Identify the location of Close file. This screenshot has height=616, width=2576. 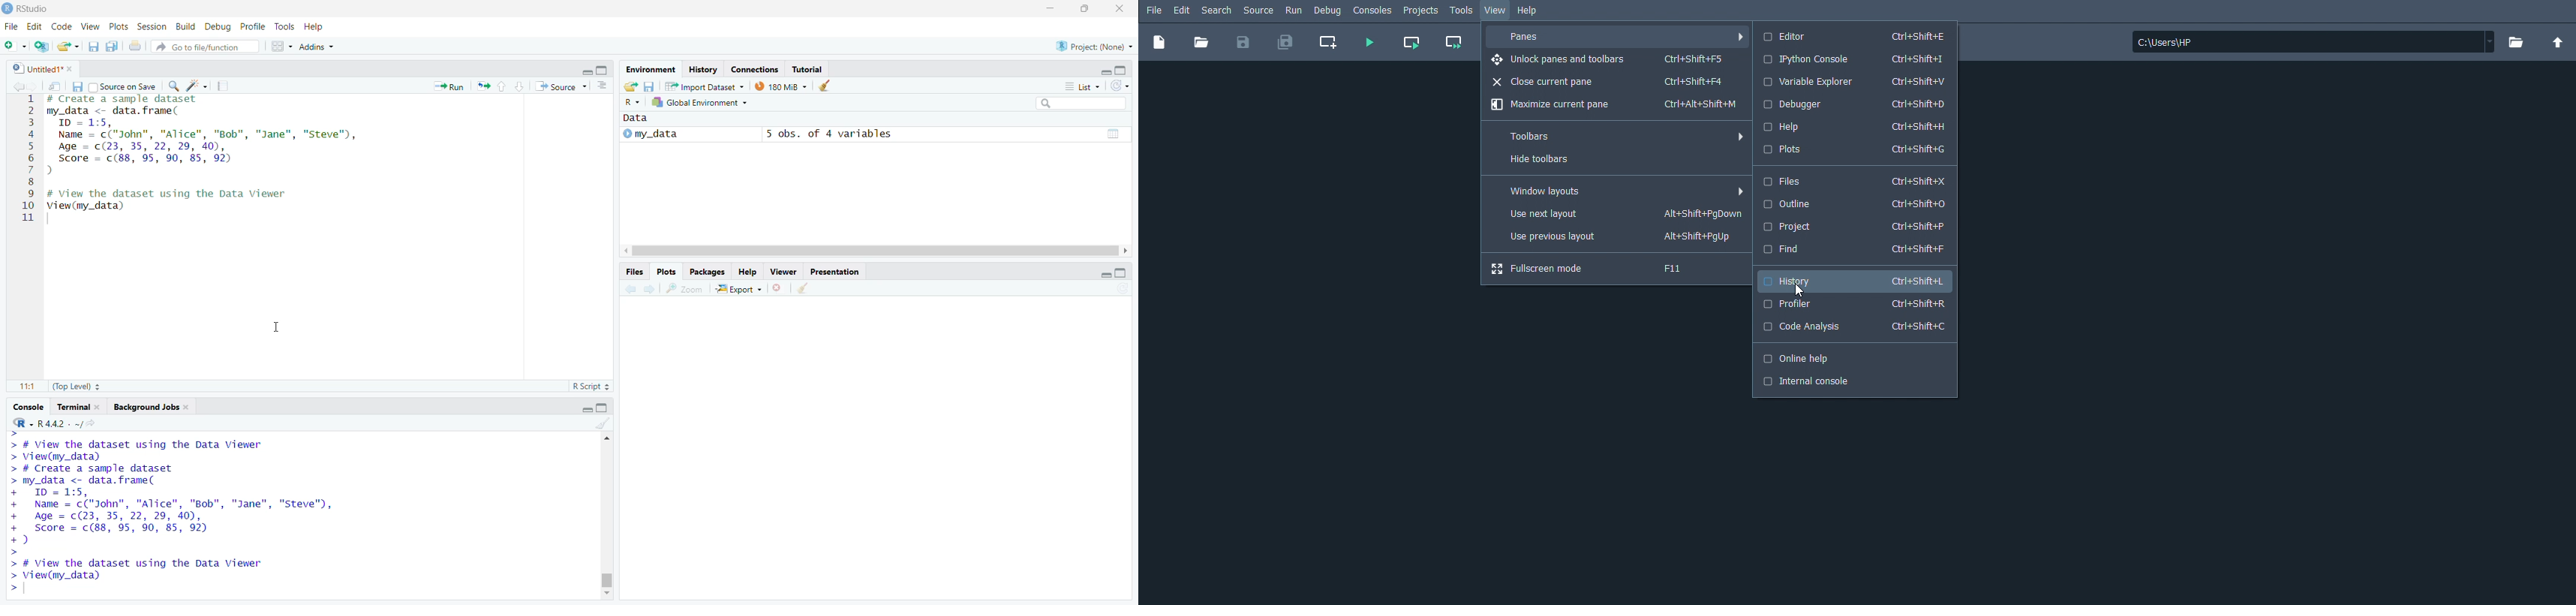
(777, 290).